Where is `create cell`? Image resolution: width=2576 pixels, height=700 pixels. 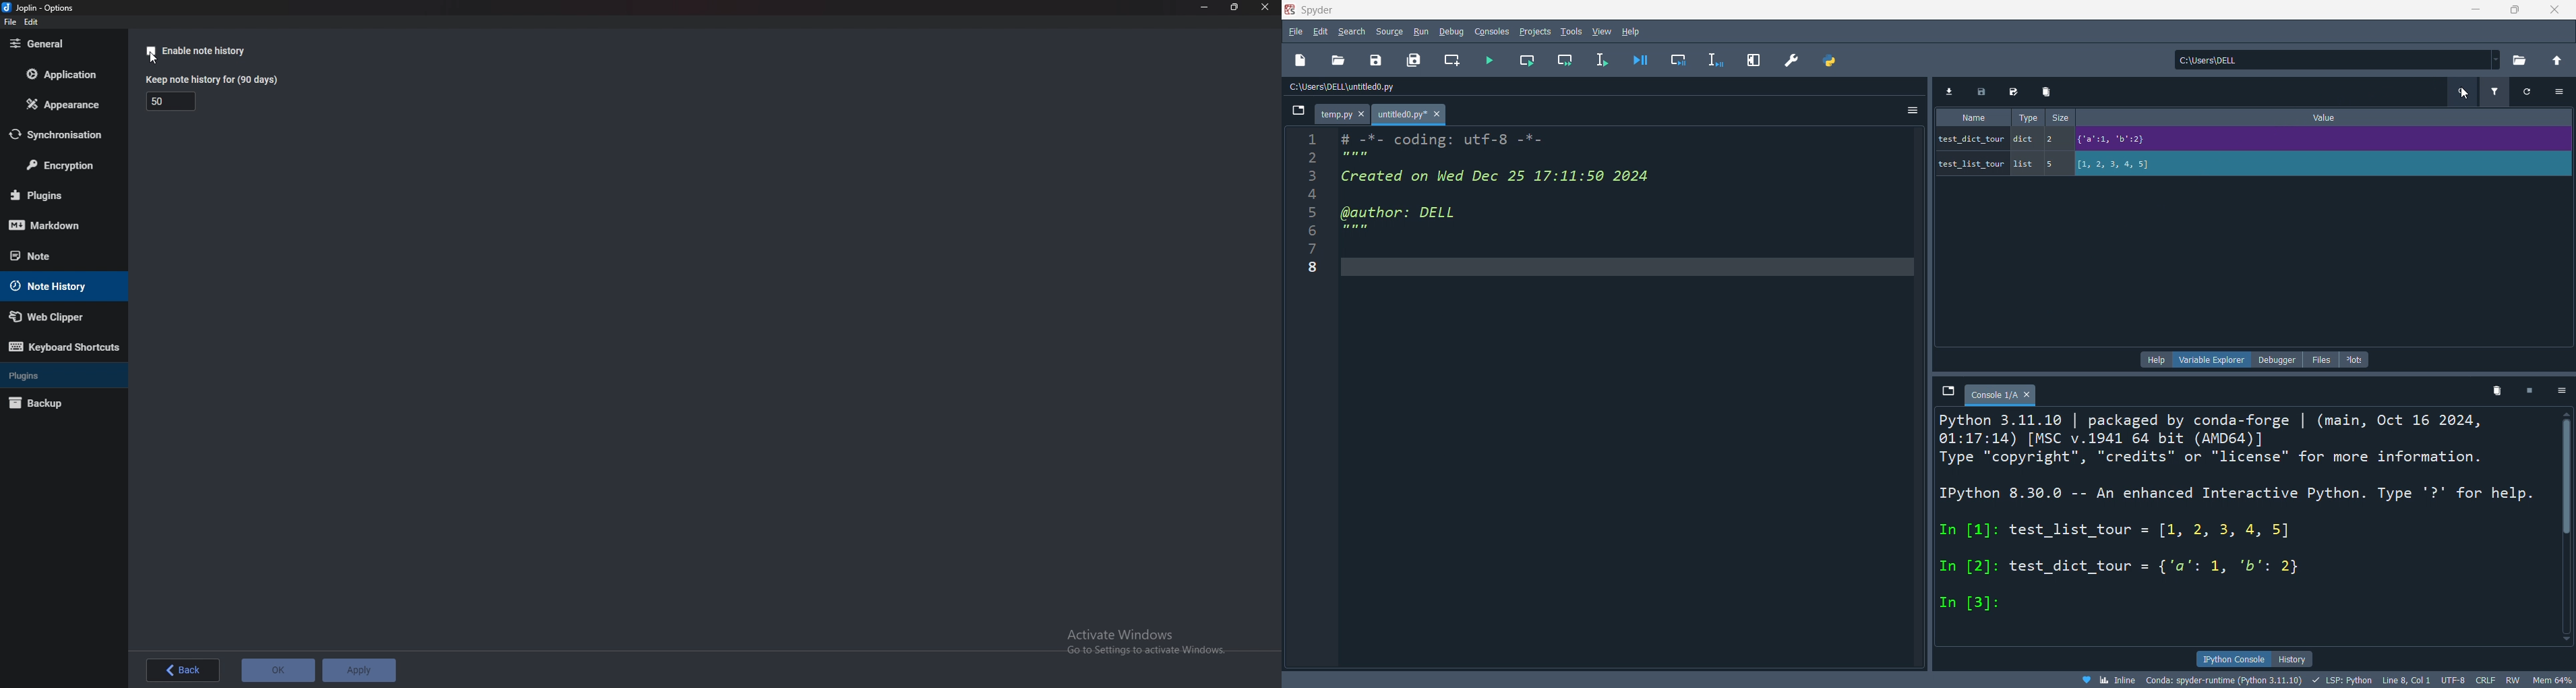 create cell is located at coordinates (1451, 62).